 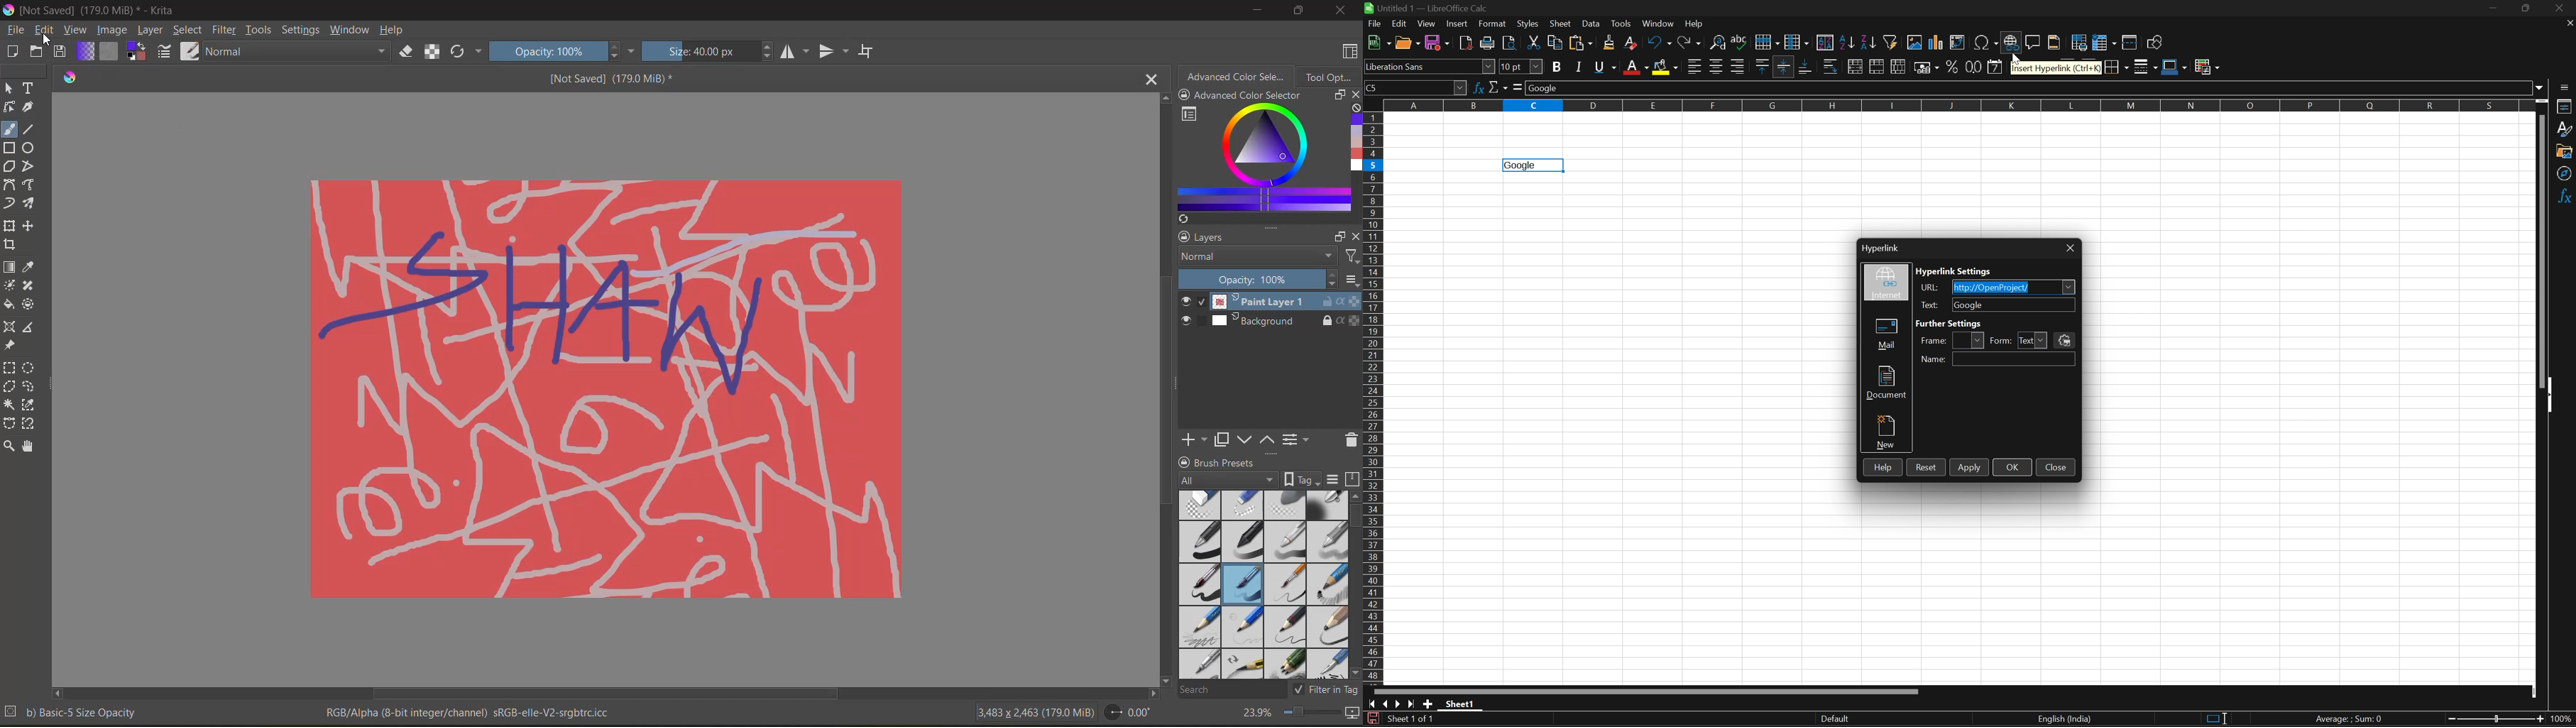 What do you see at coordinates (224, 30) in the screenshot?
I see `filters` at bounding box center [224, 30].